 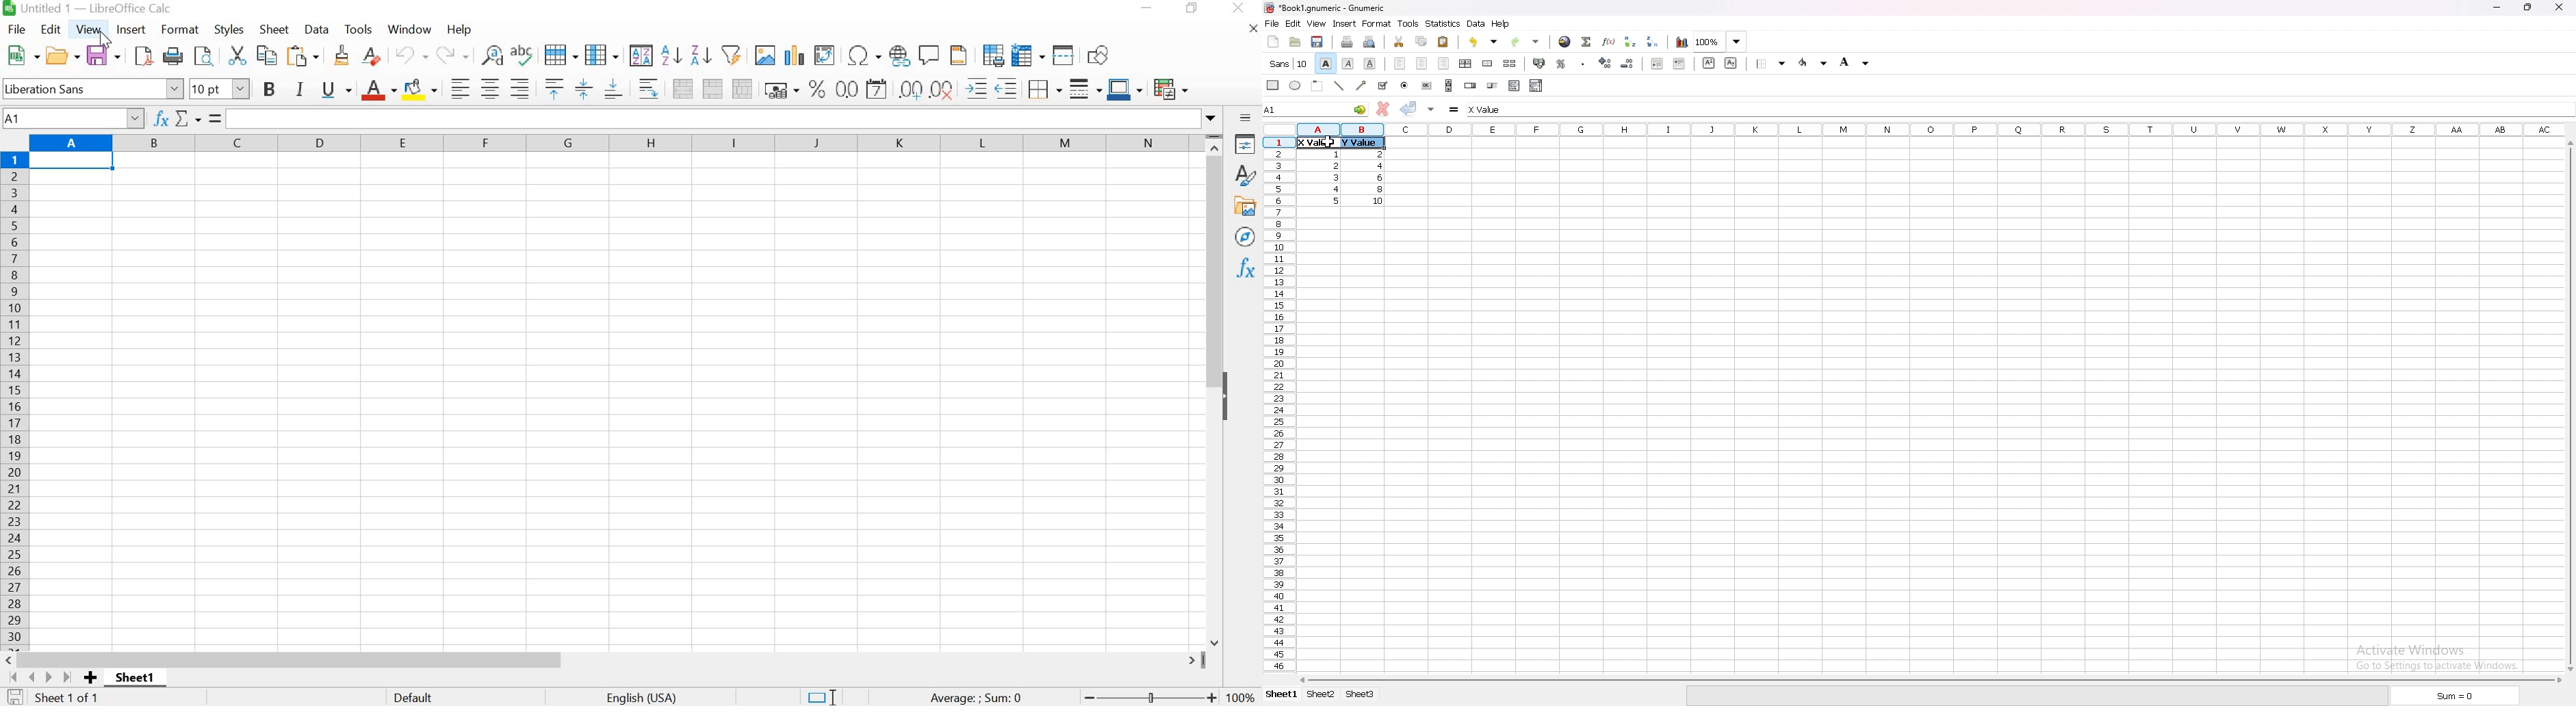 What do you see at coordinates (1426, 86) in the screenshot?
I see `button` at bounding box center [1426, 86].